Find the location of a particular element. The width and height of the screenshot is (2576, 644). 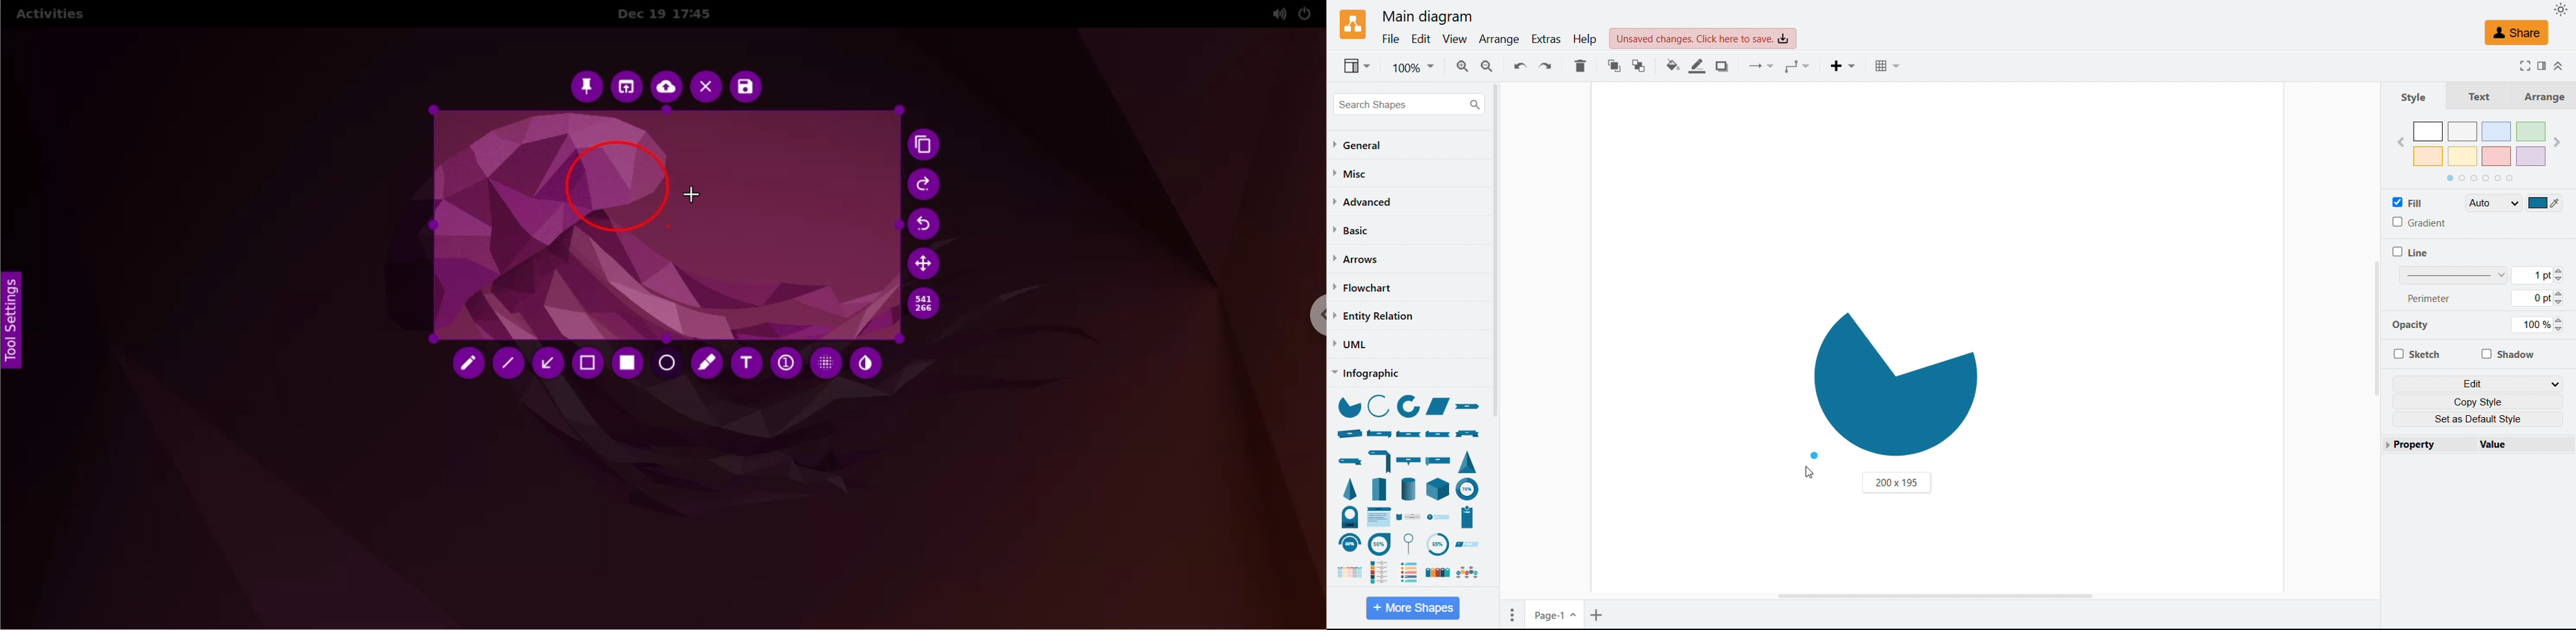

bending arch is located at coordinates (1349, 543).